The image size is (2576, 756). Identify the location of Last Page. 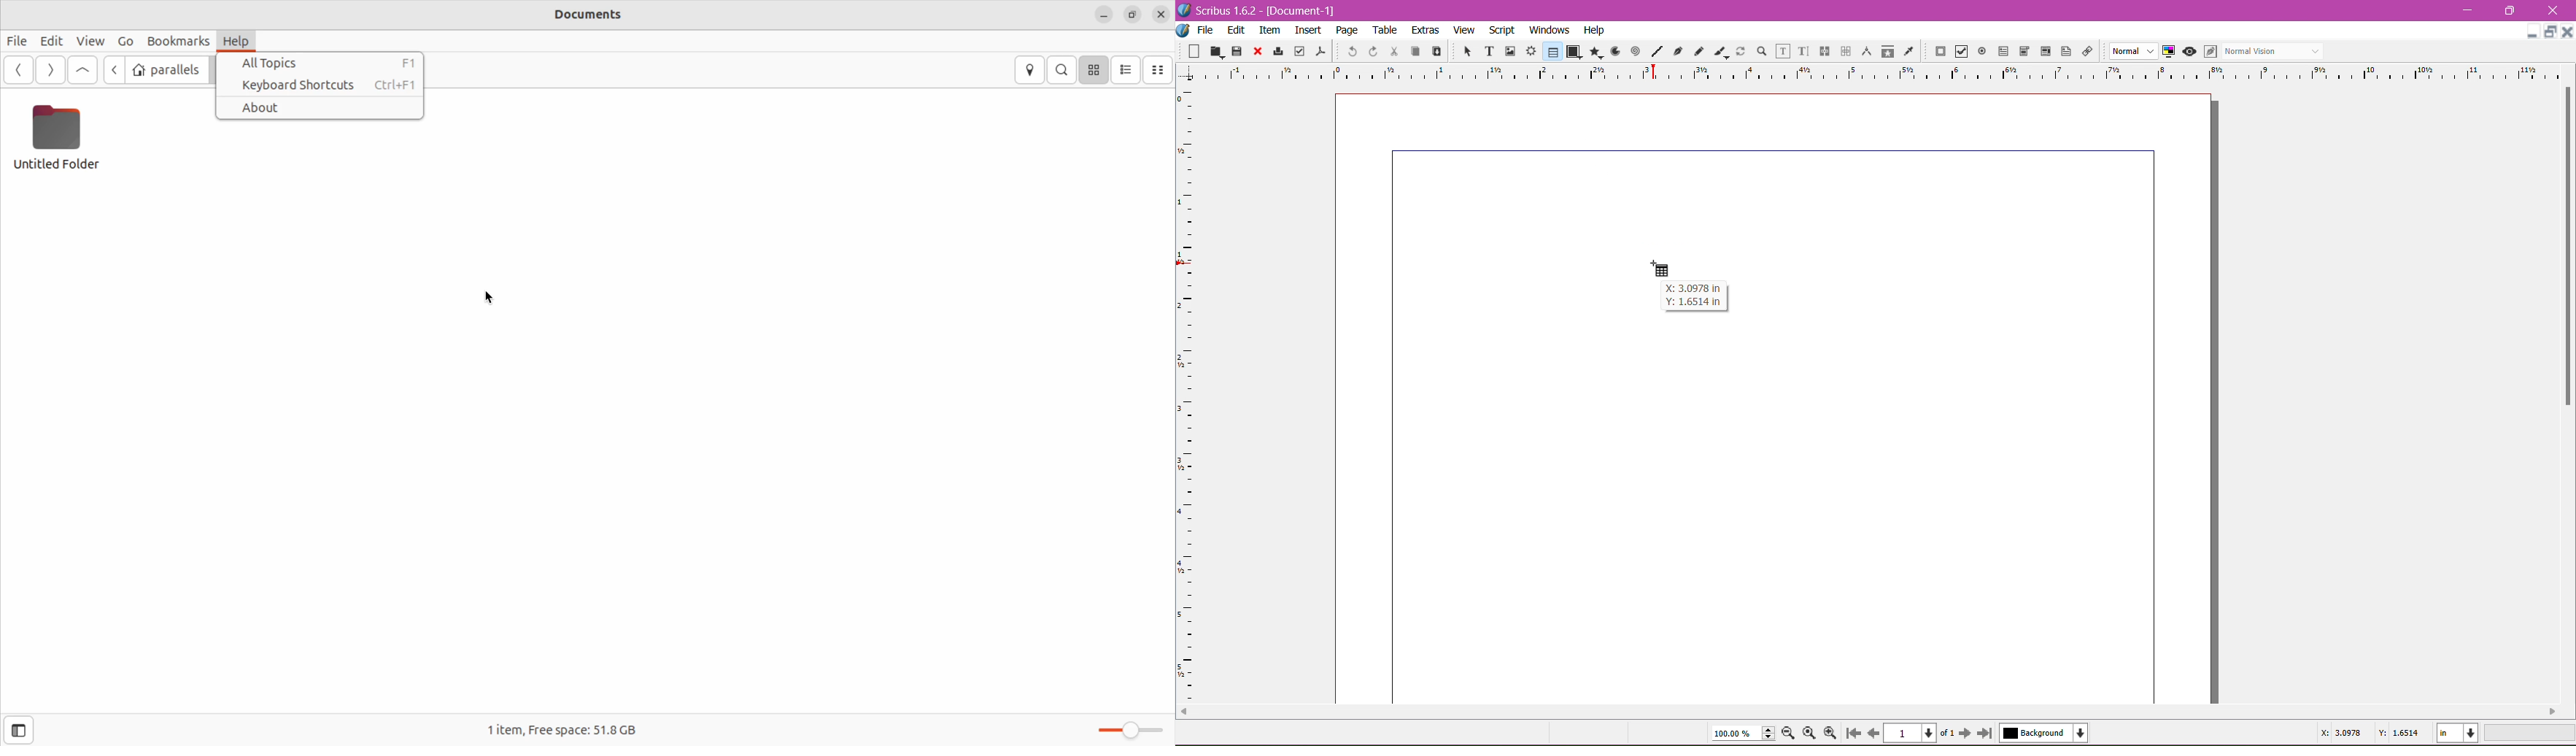
(1988, 734).